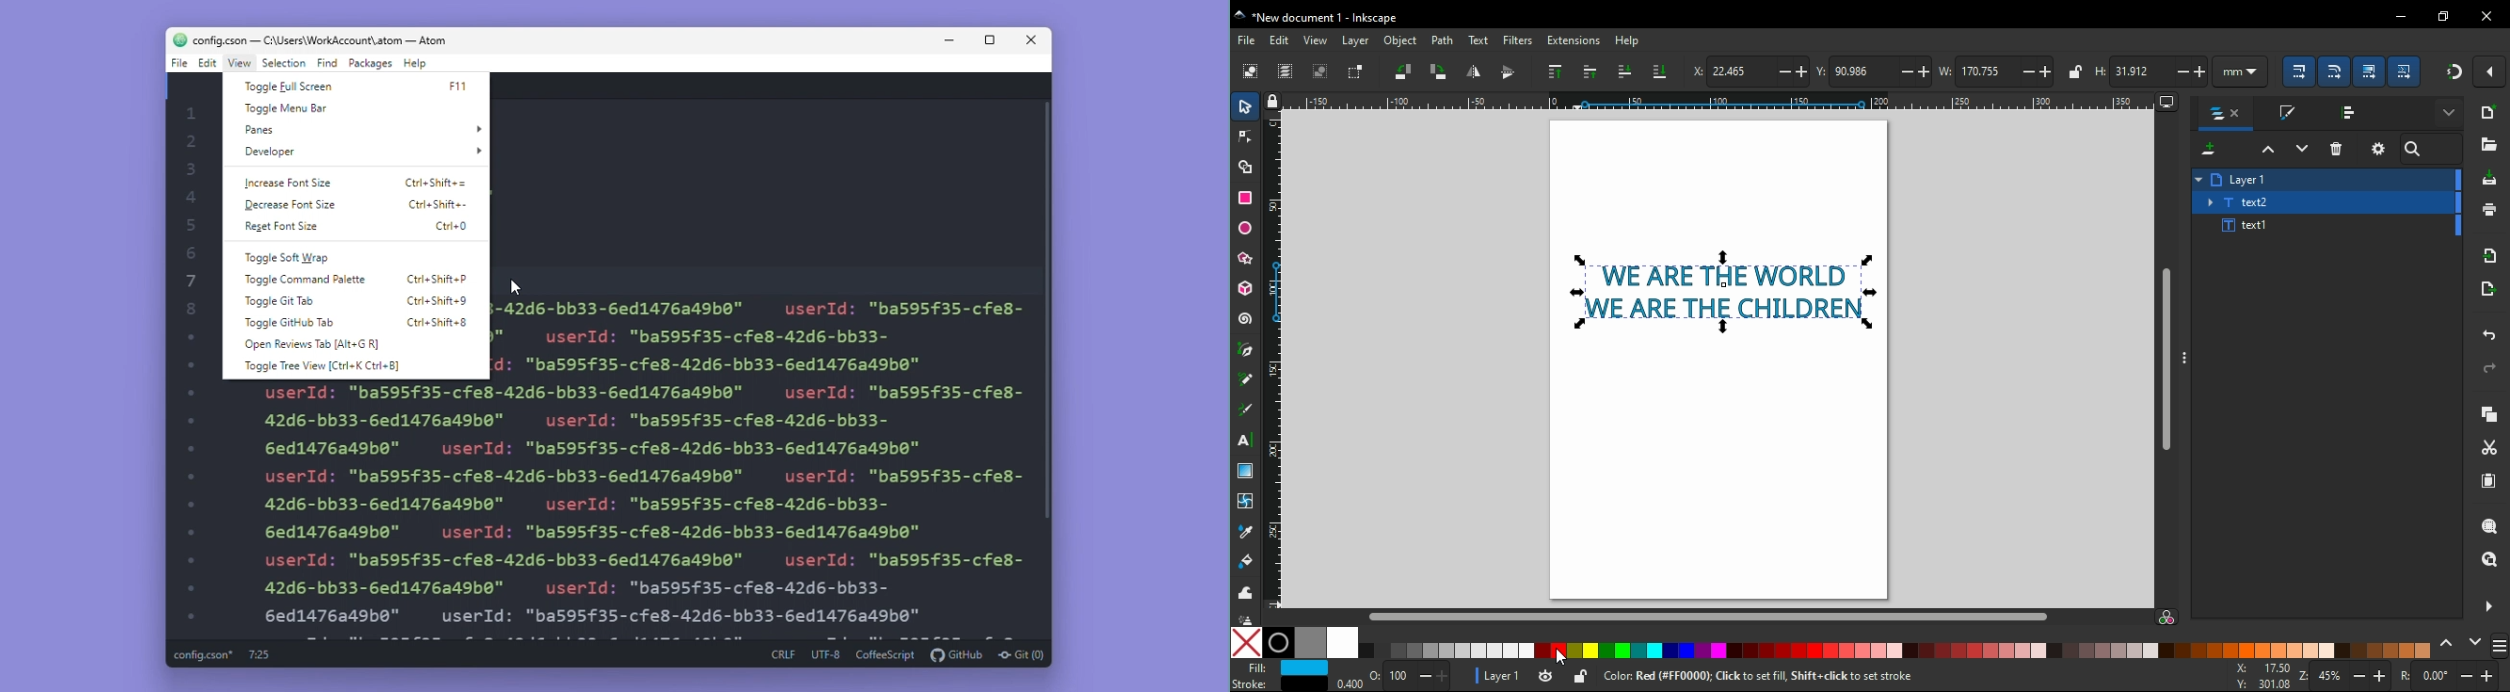 The width and height of the screenshot is (2520, 700). I want to click on path, so click(1442, 41).